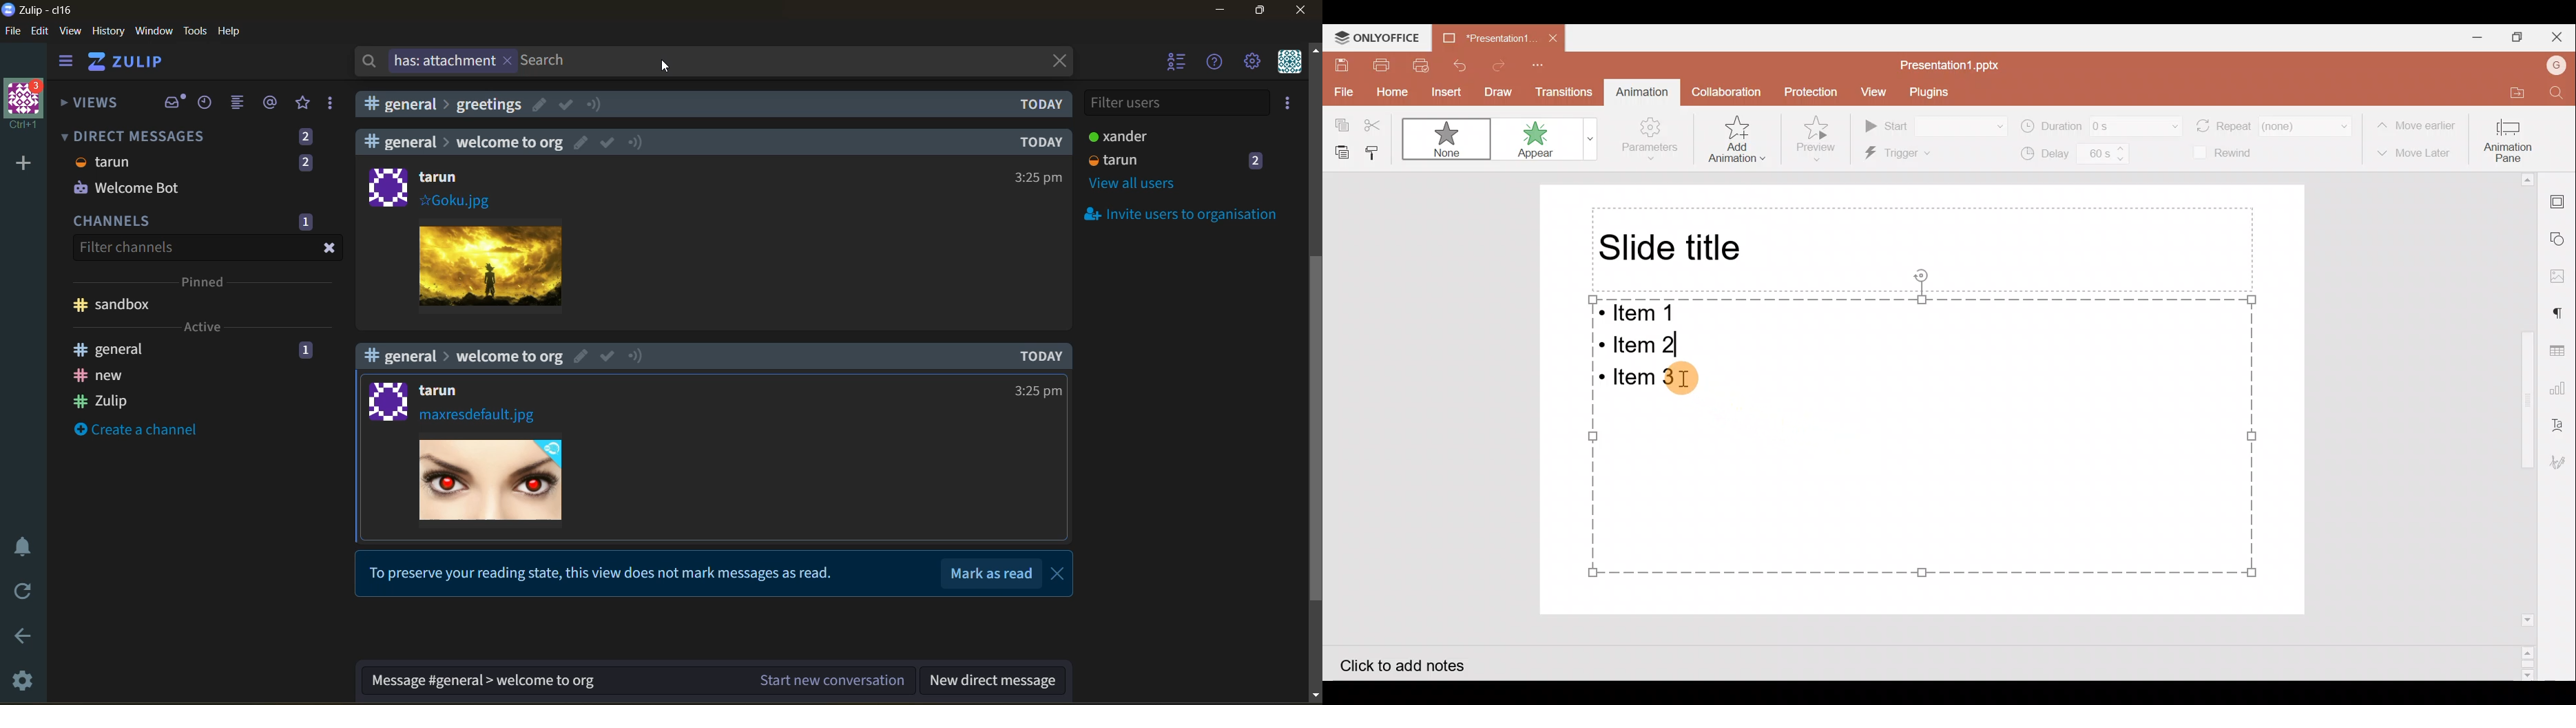 The height and width of the screenshot is (728, 2576). Describe the element at coordinates (1444, 138) in the screenshot. I see `None` at that location.